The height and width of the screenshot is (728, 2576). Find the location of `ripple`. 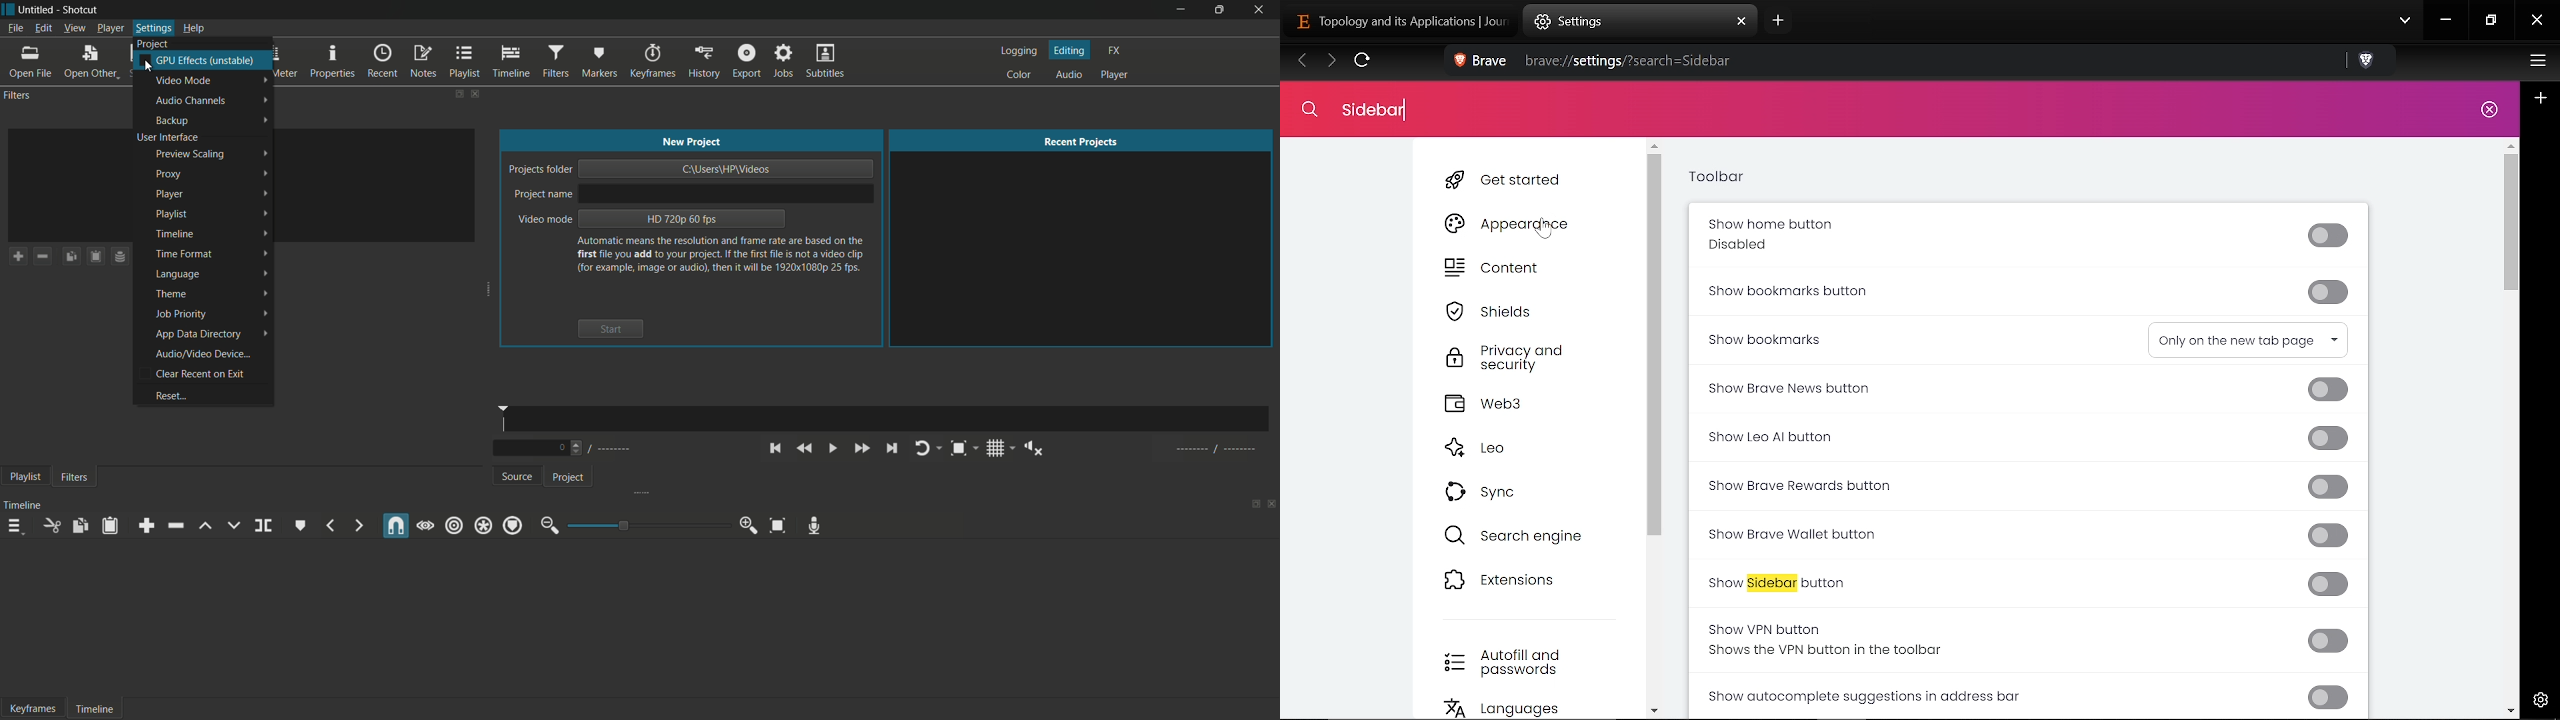

ripple is located at coordinates (454, 525).